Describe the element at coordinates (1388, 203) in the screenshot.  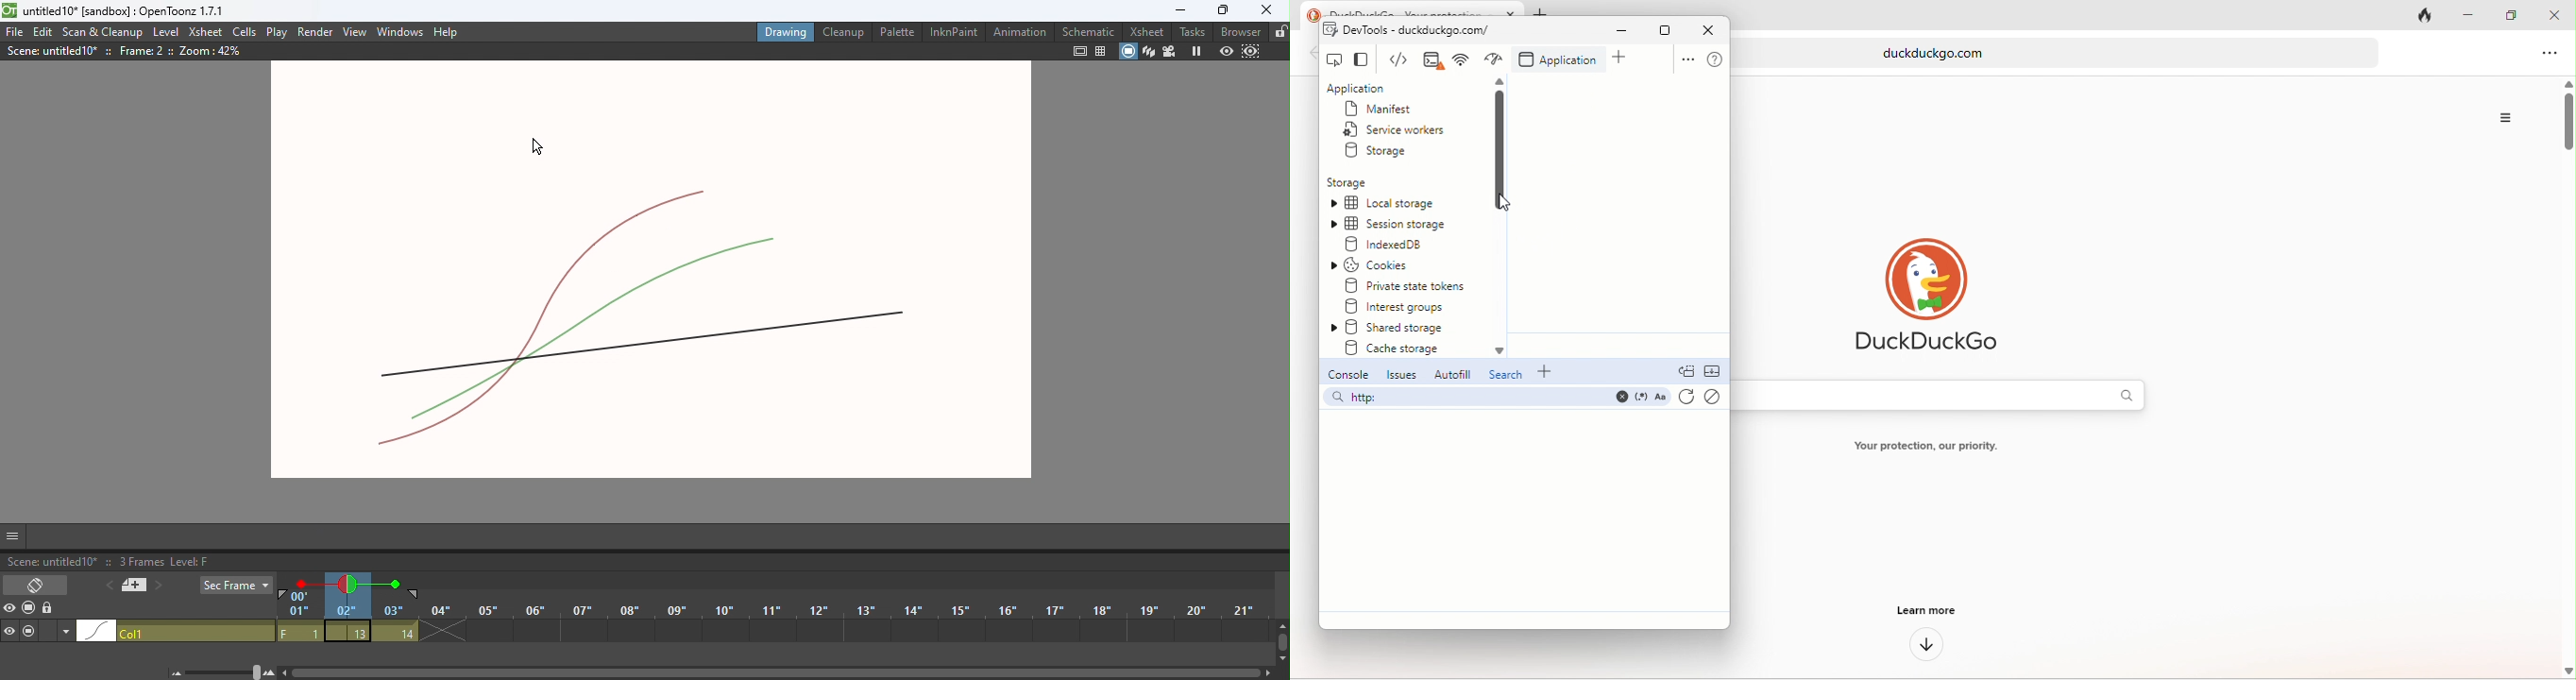
I see `local storage` at that location.